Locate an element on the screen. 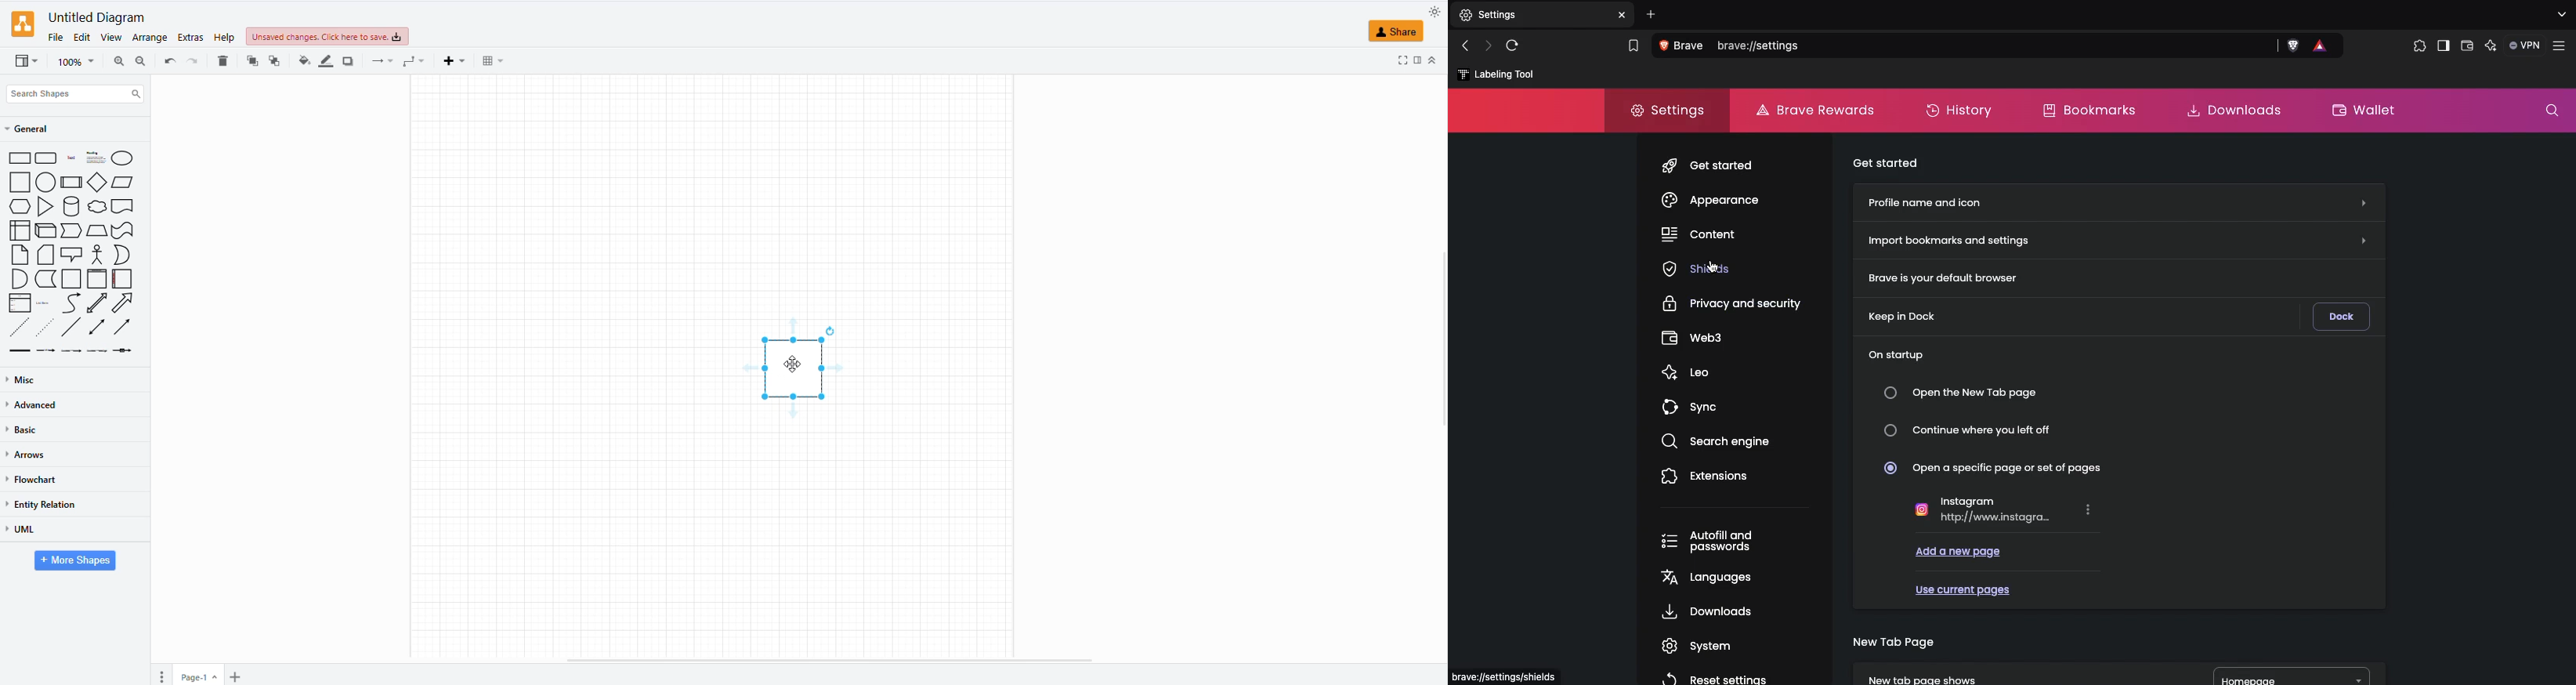 This screenshot has height=700, width=2576. vertical container is located at coordinates (98, 278).